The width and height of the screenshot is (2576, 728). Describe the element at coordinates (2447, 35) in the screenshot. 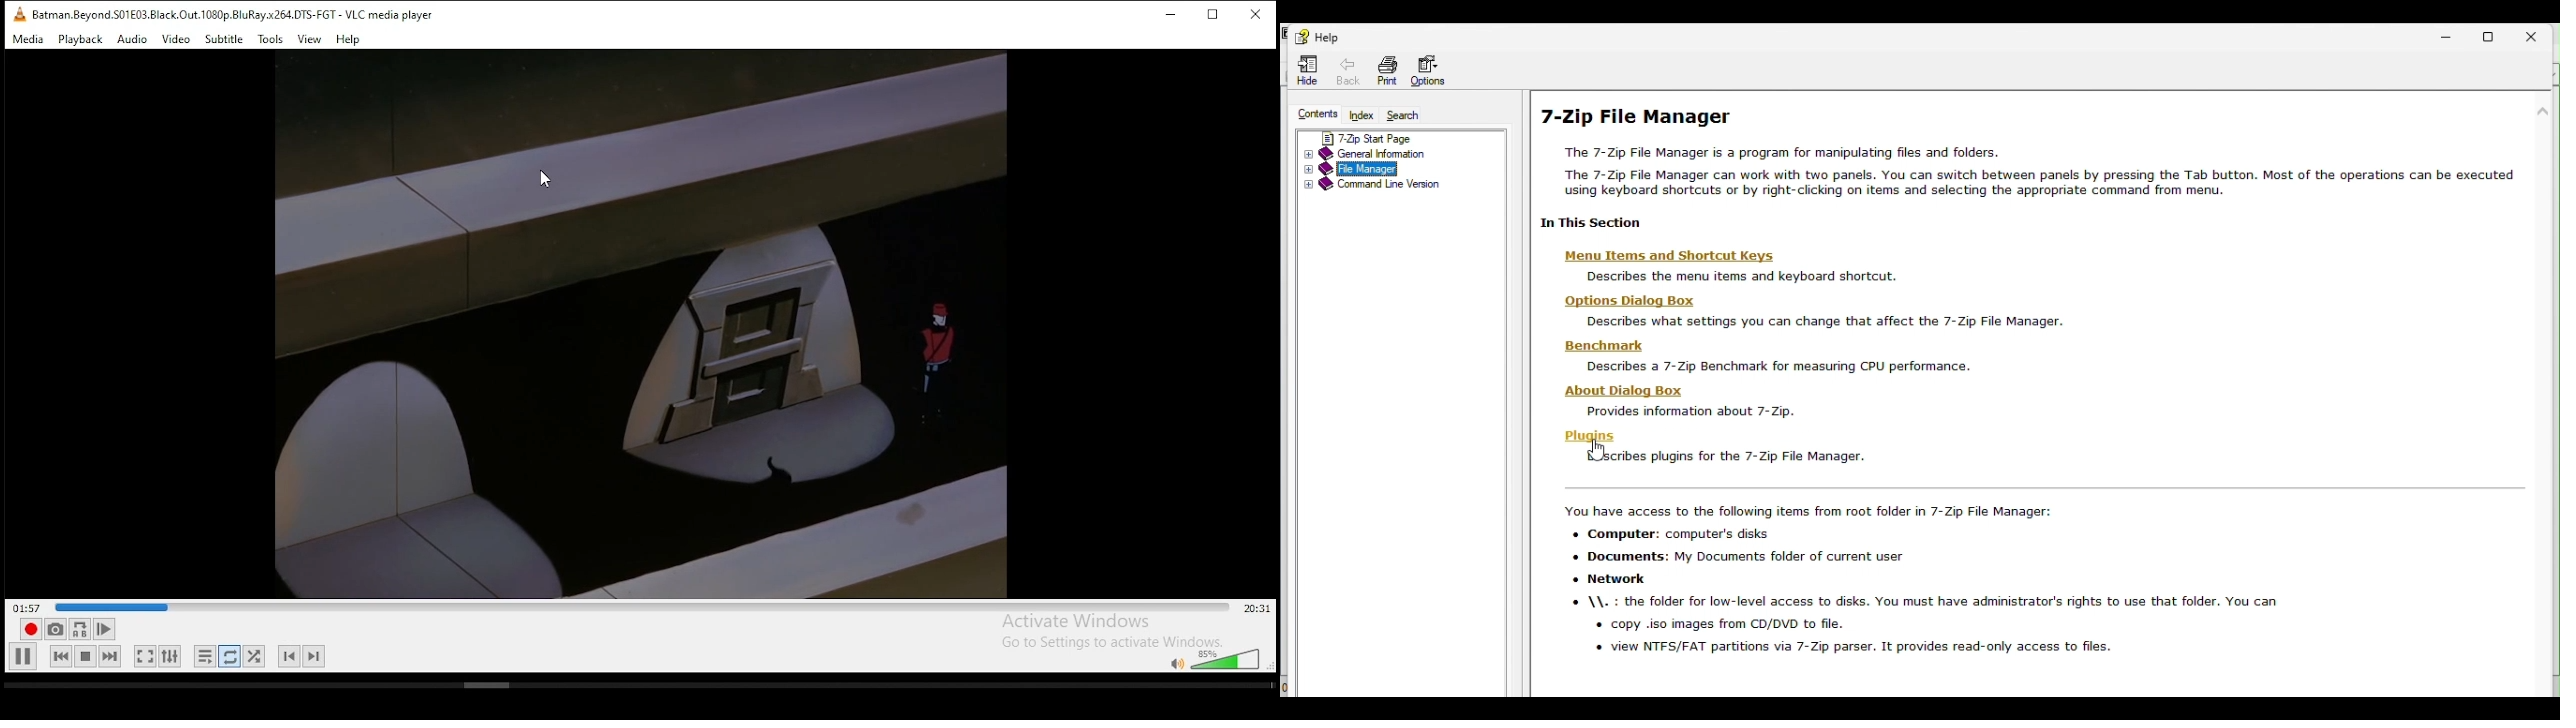

I see `Minimize` at that location.